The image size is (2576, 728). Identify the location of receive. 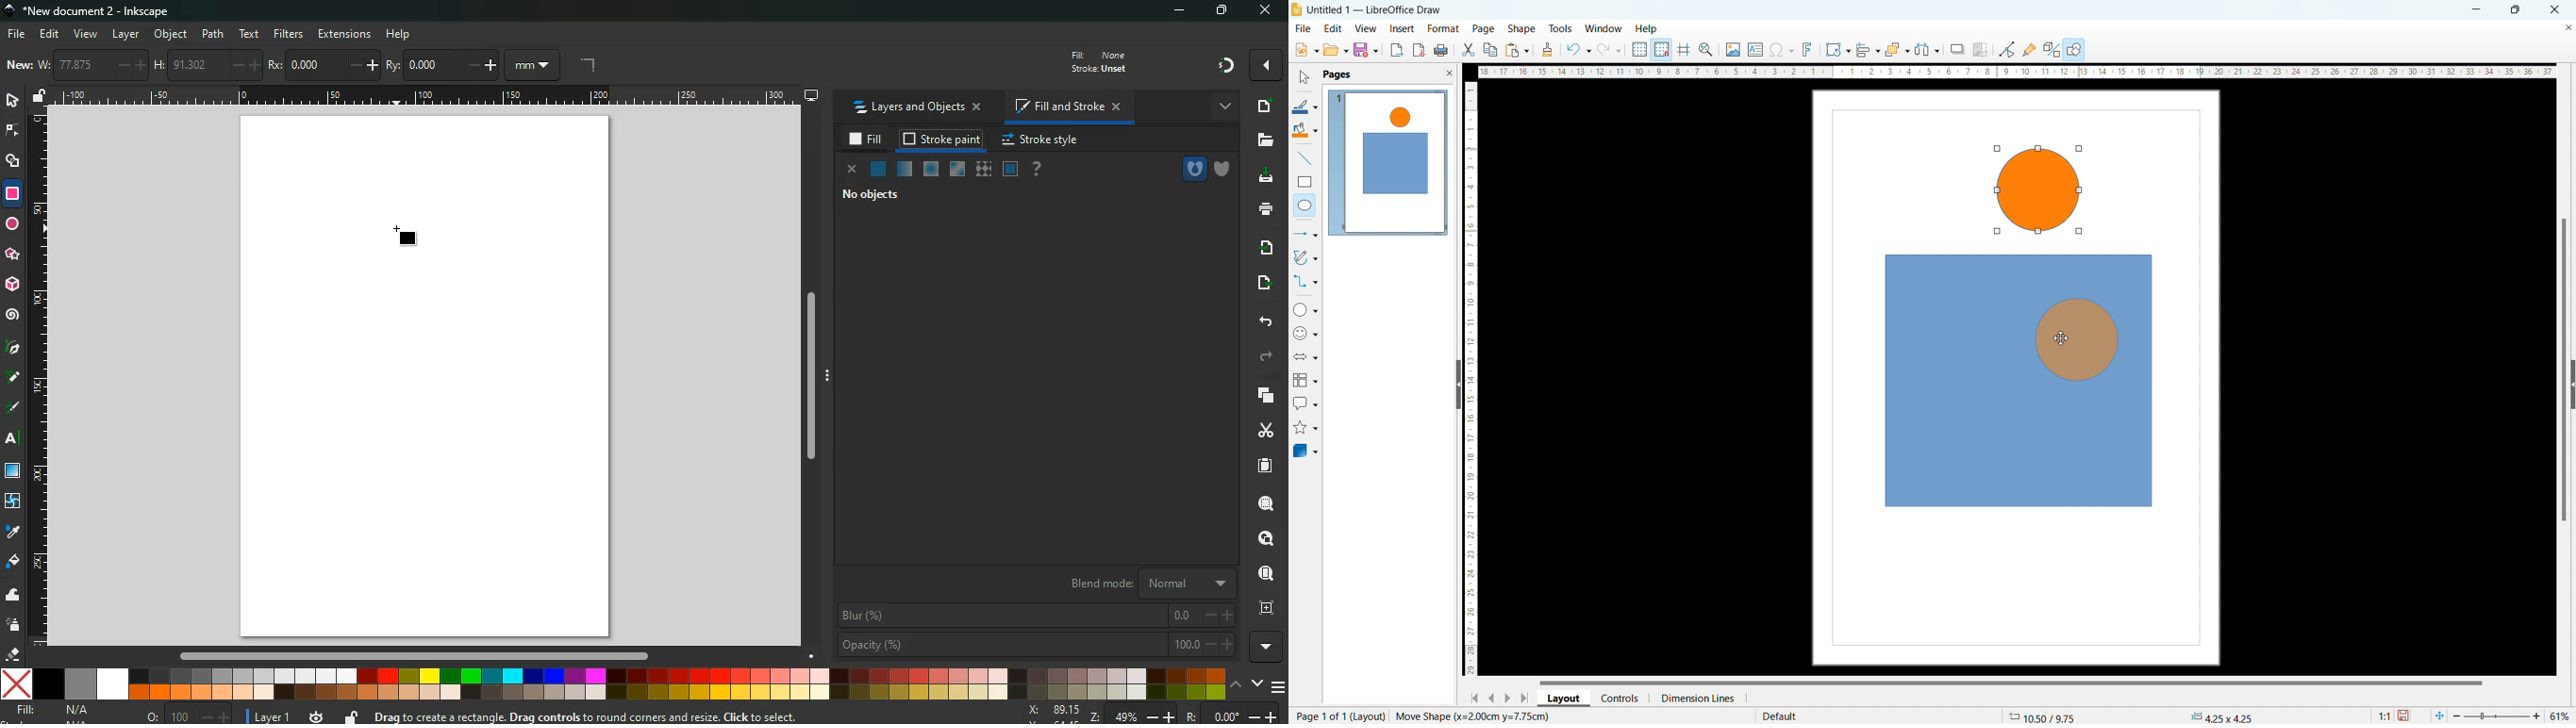
(1269, 249).